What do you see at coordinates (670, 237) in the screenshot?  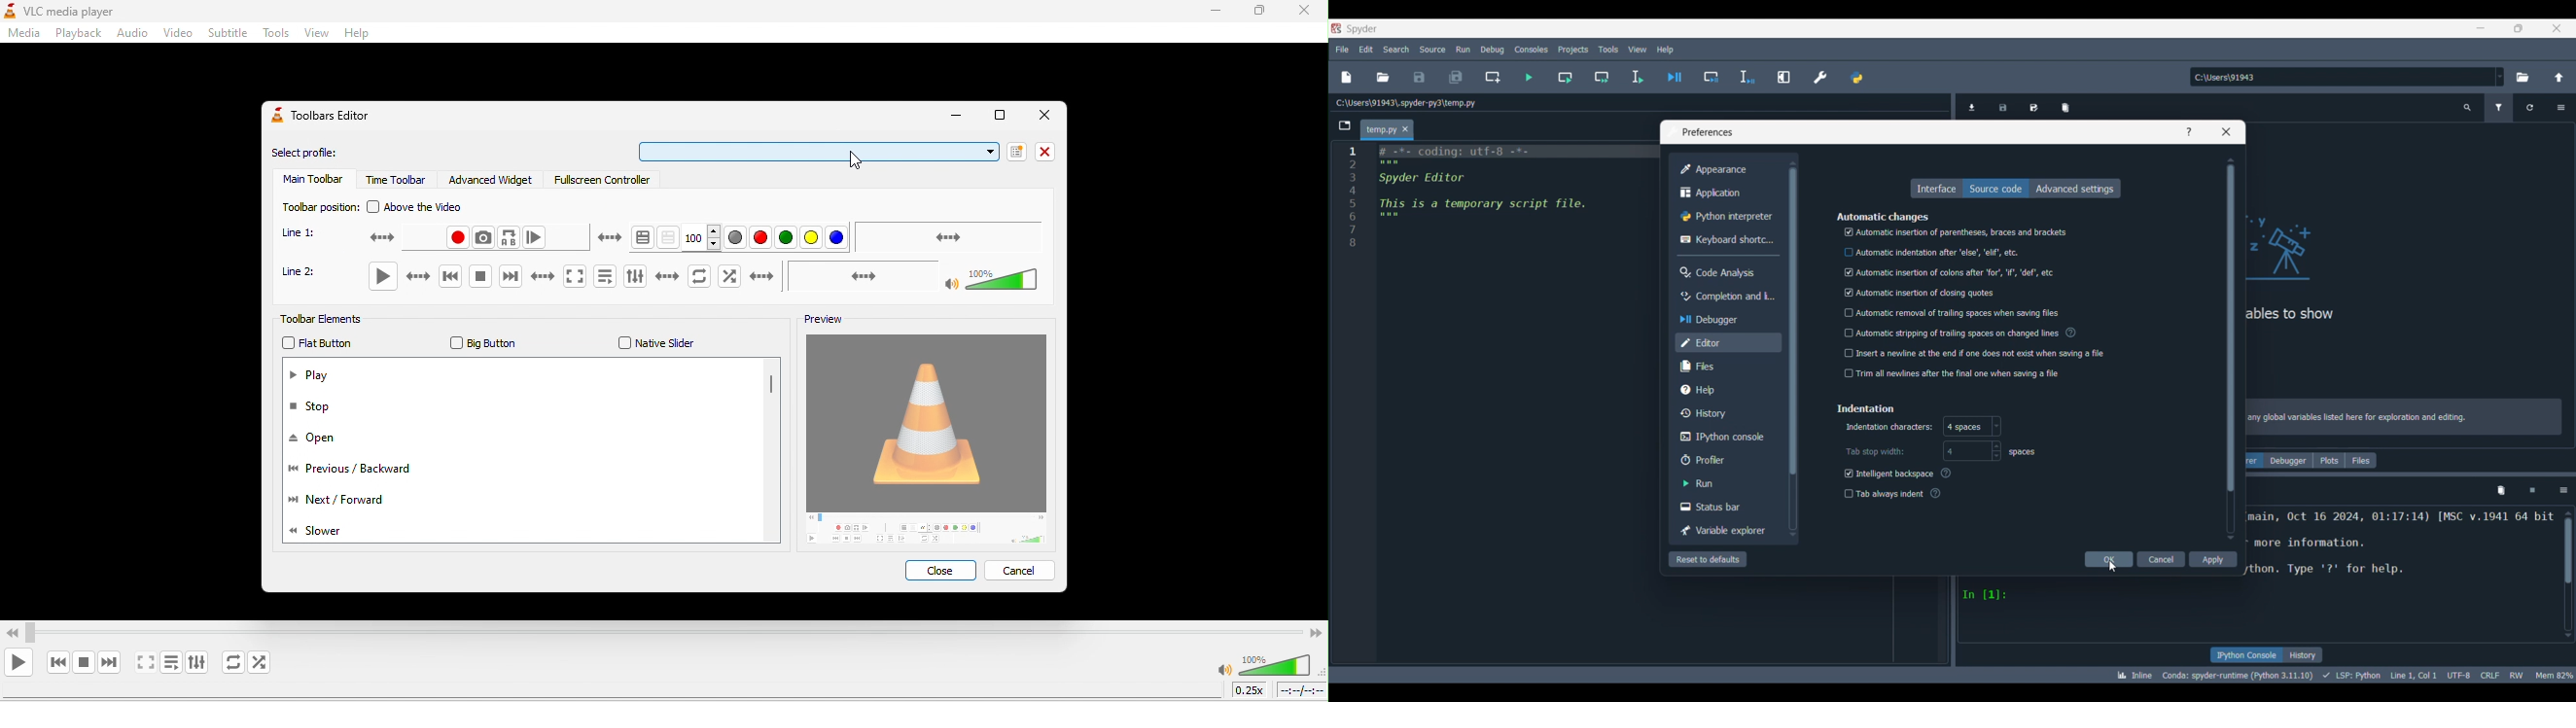 I see `toggle transparency` at bounding box center [670, 237].